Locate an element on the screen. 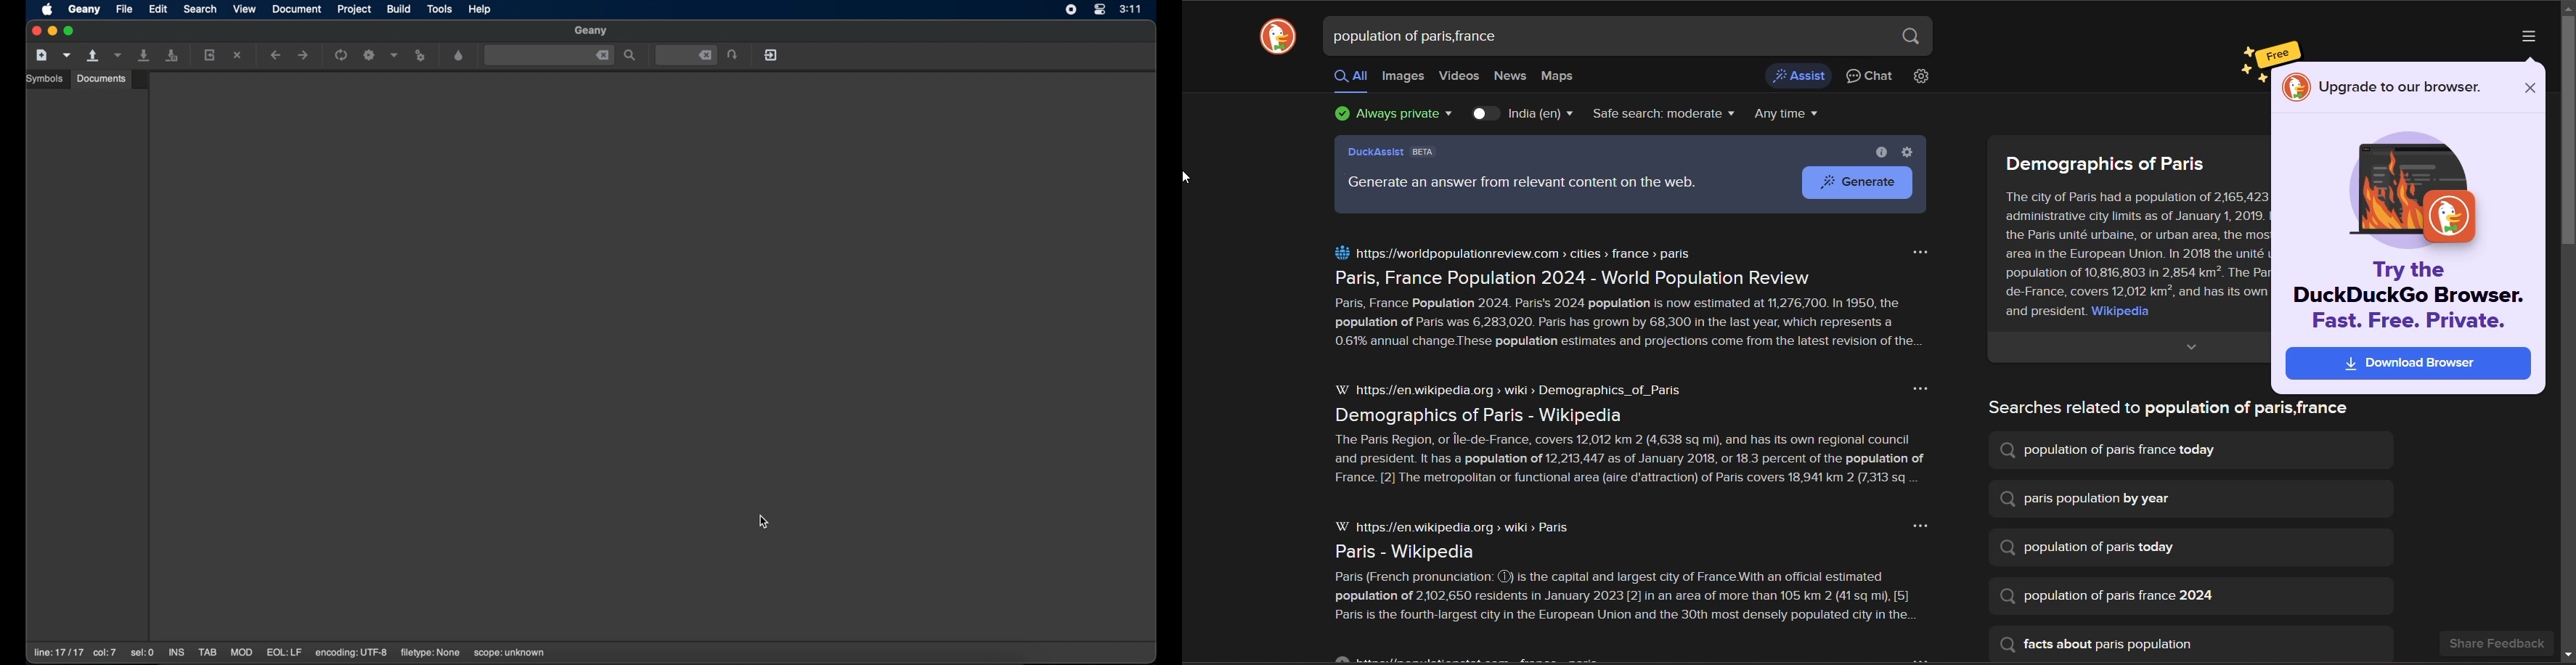 The image size is (2576, 672). maps is located at coordinates (1564, 76).